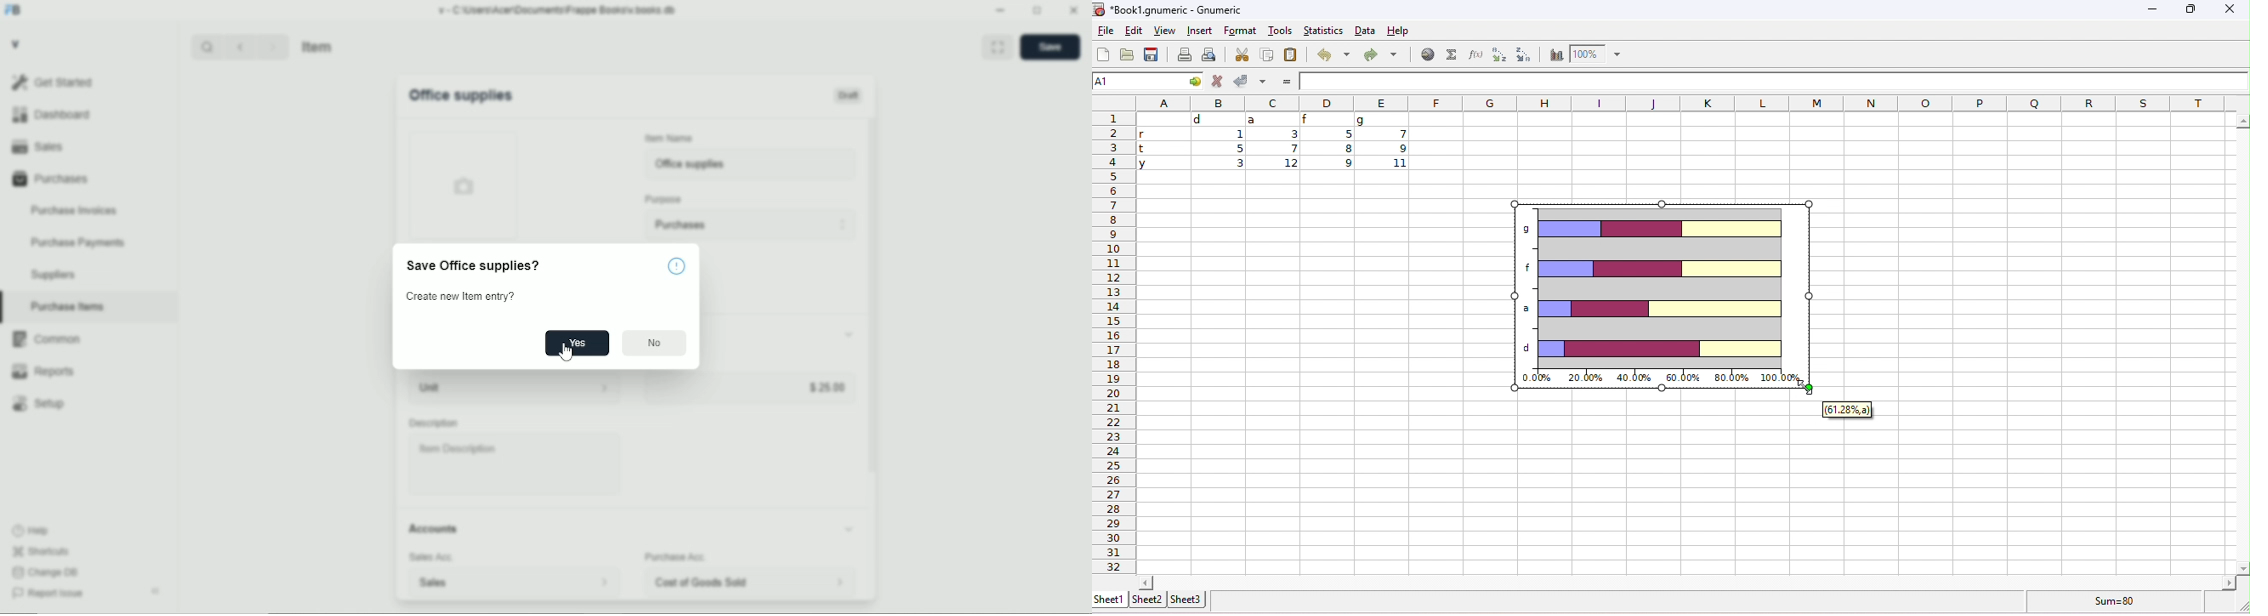 The width and height of the screenshot is (2268, 616). Describe the element at coordinates (1364, 31) in the screenshot. I see `data` at that location.